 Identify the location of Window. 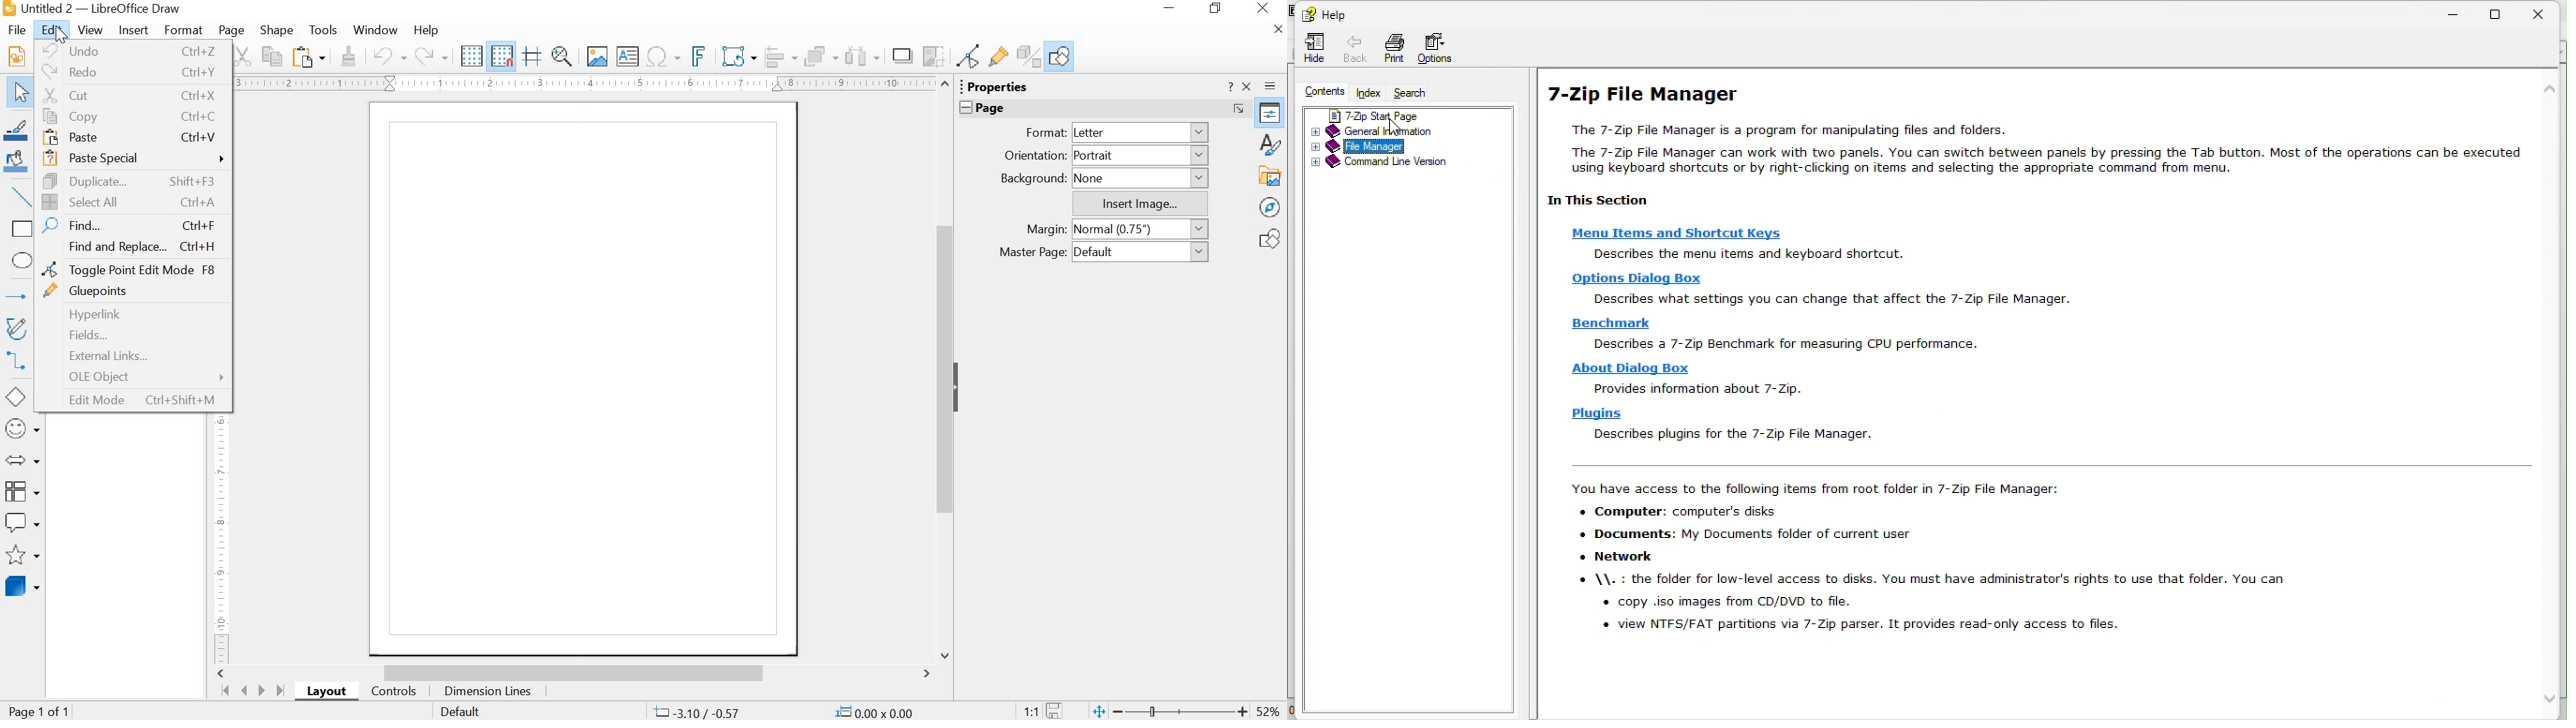
(375, 29).